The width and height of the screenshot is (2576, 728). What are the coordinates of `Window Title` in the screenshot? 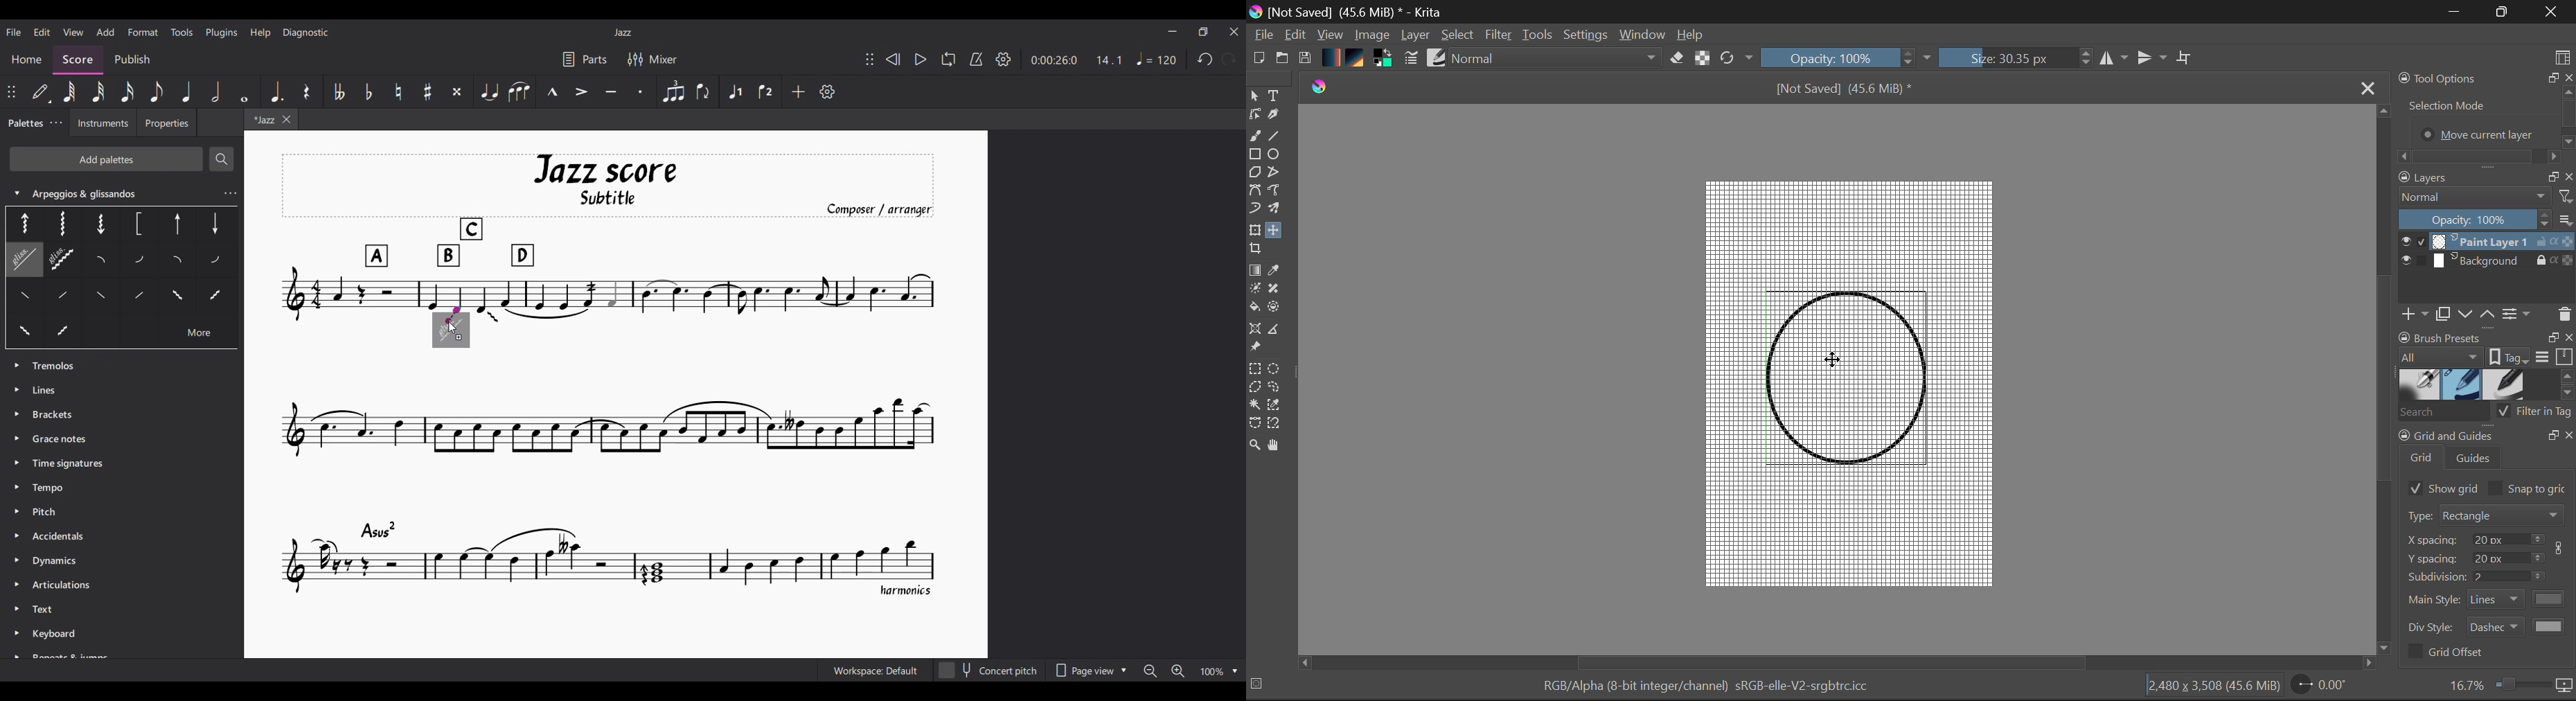 It's located at (1349, 12).